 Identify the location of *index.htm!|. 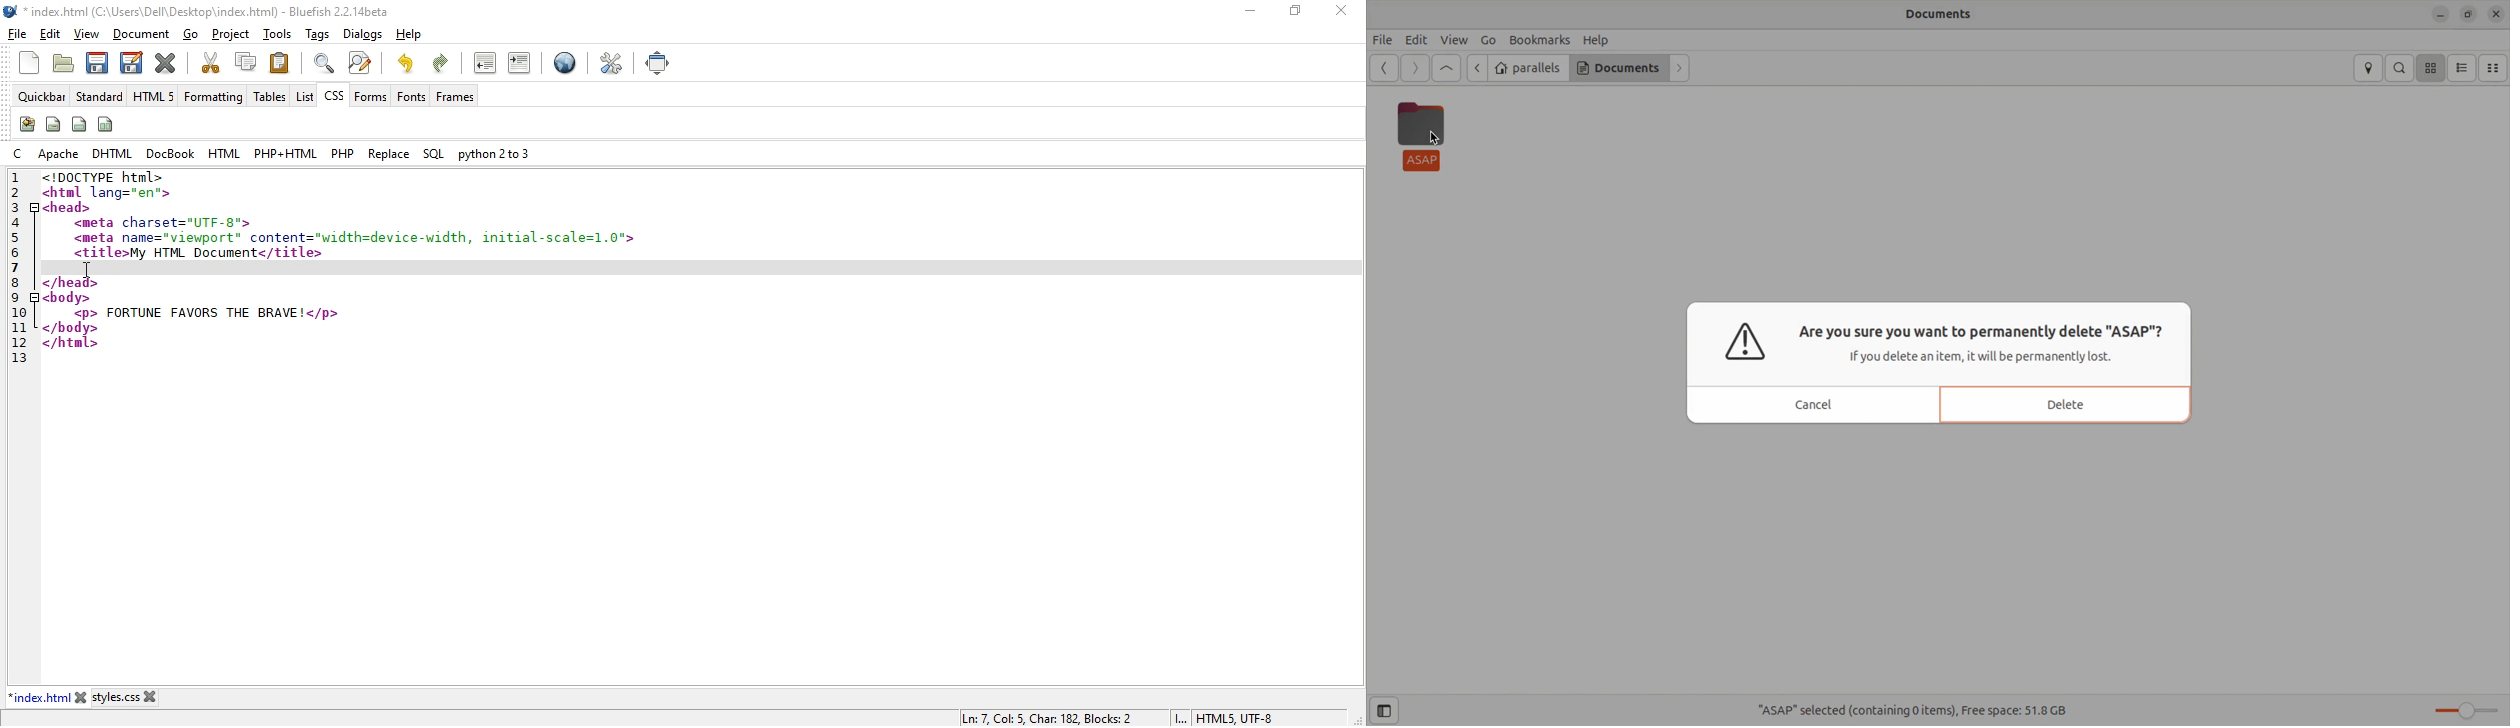
(41, 697).